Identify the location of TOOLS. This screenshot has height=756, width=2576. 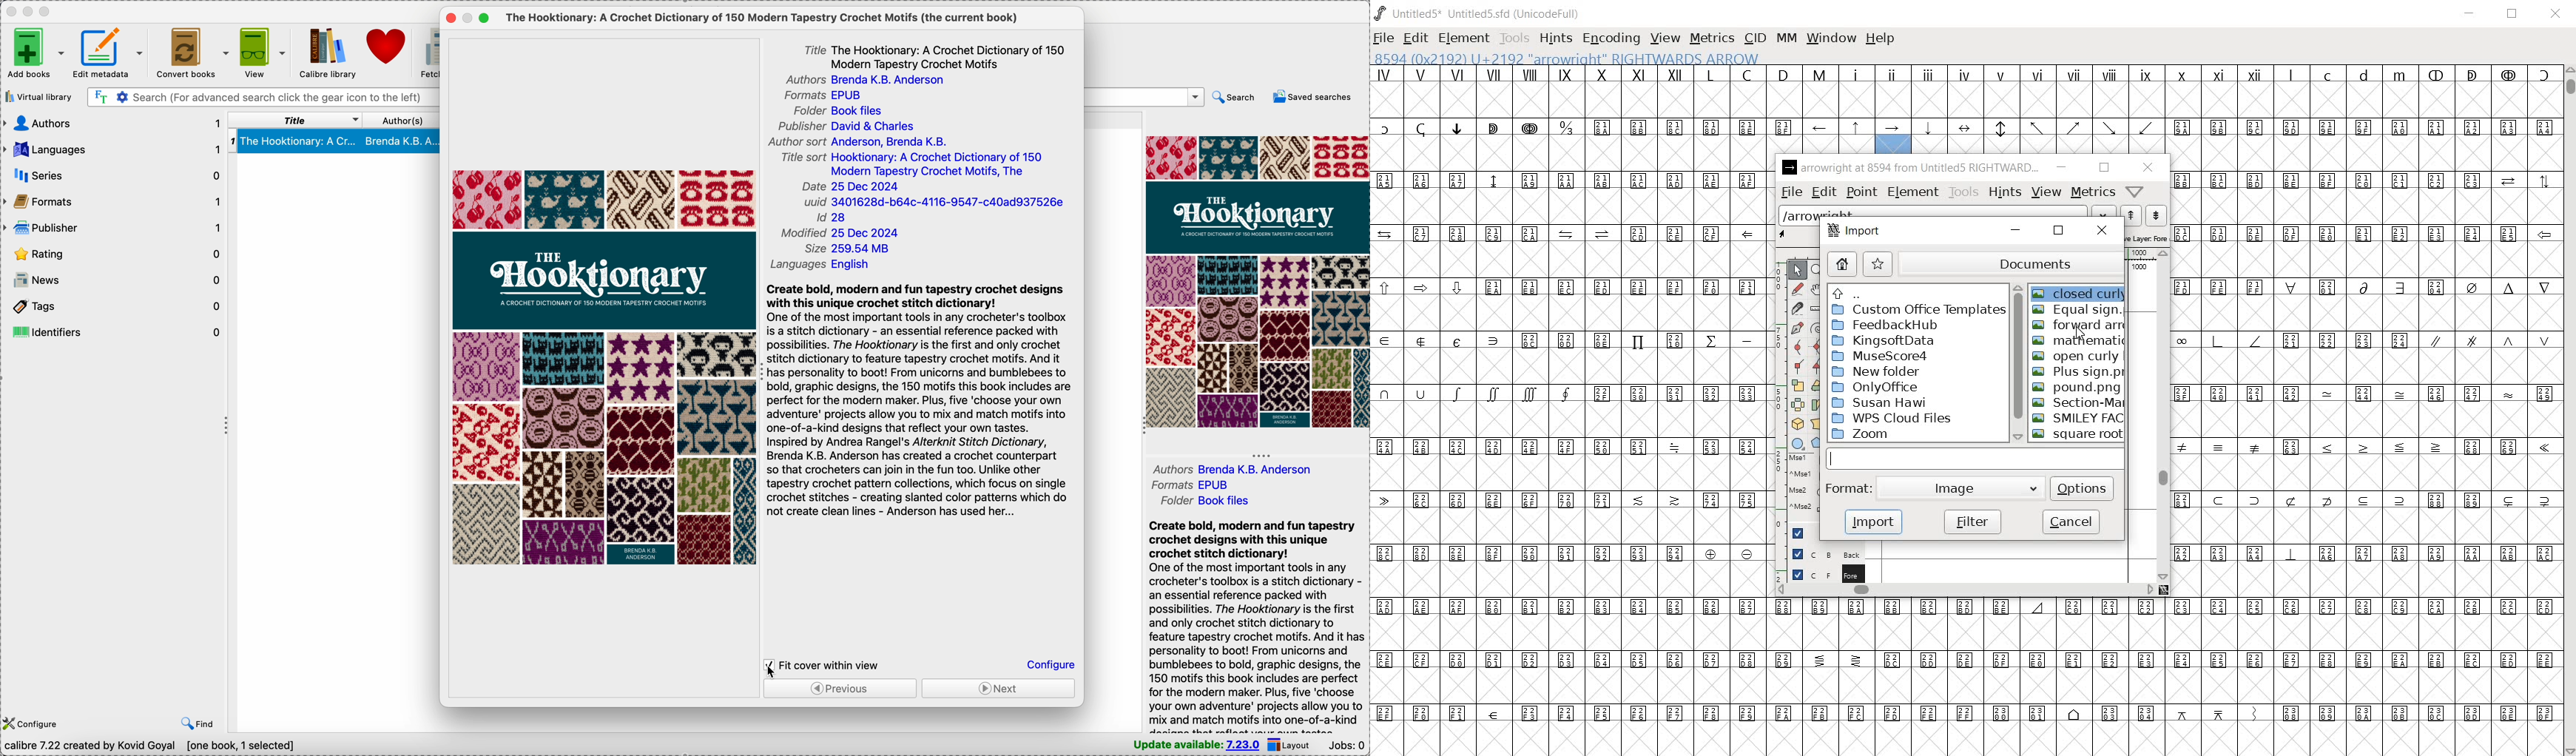
(1513, 39).